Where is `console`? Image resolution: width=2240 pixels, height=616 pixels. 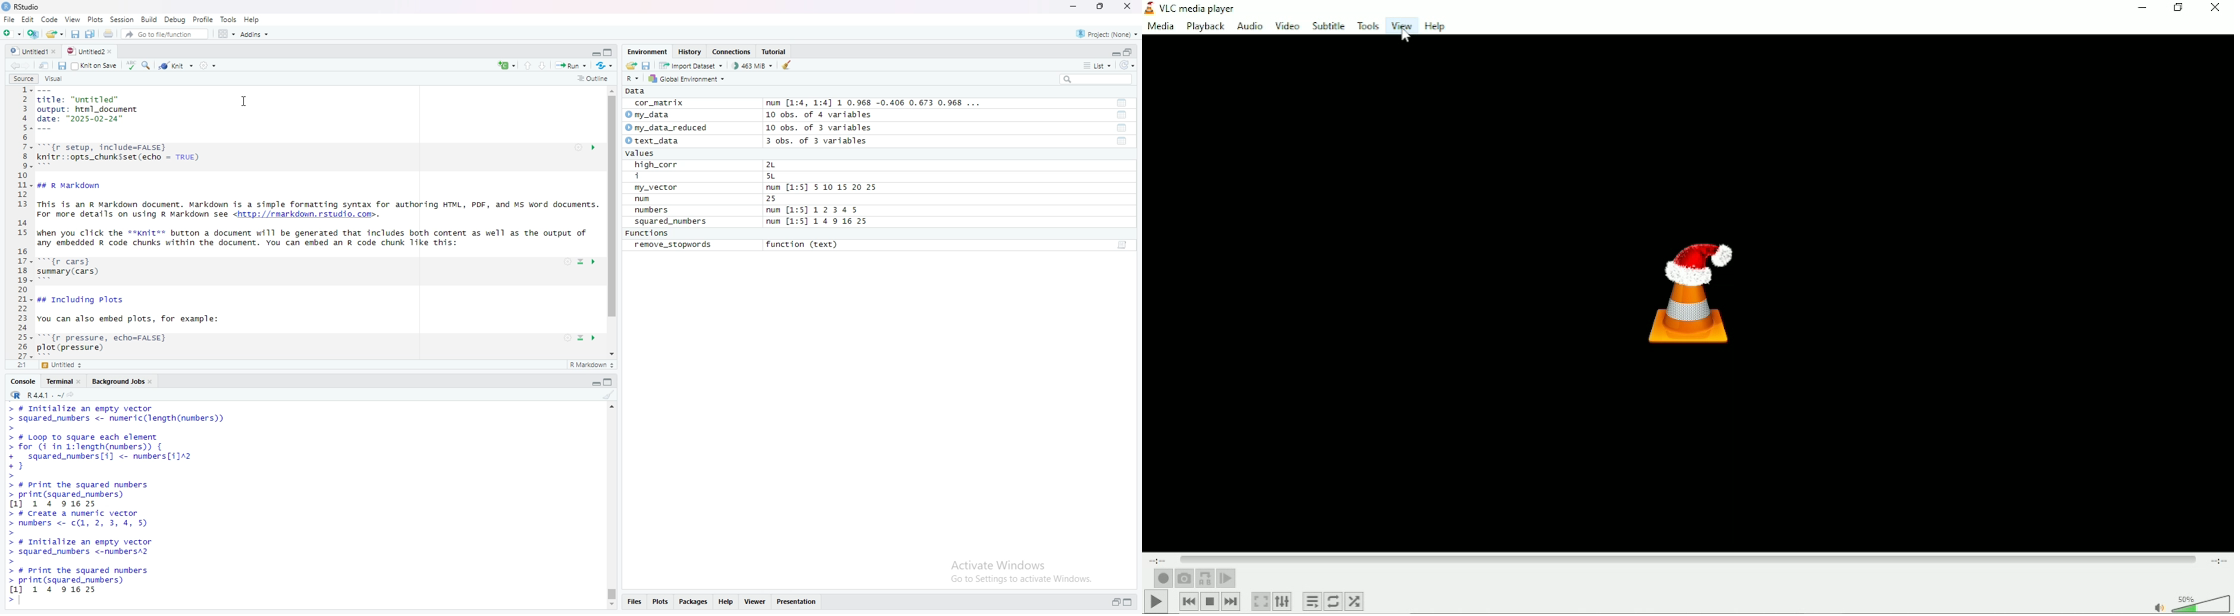
console is located at coordinates (21, 383).